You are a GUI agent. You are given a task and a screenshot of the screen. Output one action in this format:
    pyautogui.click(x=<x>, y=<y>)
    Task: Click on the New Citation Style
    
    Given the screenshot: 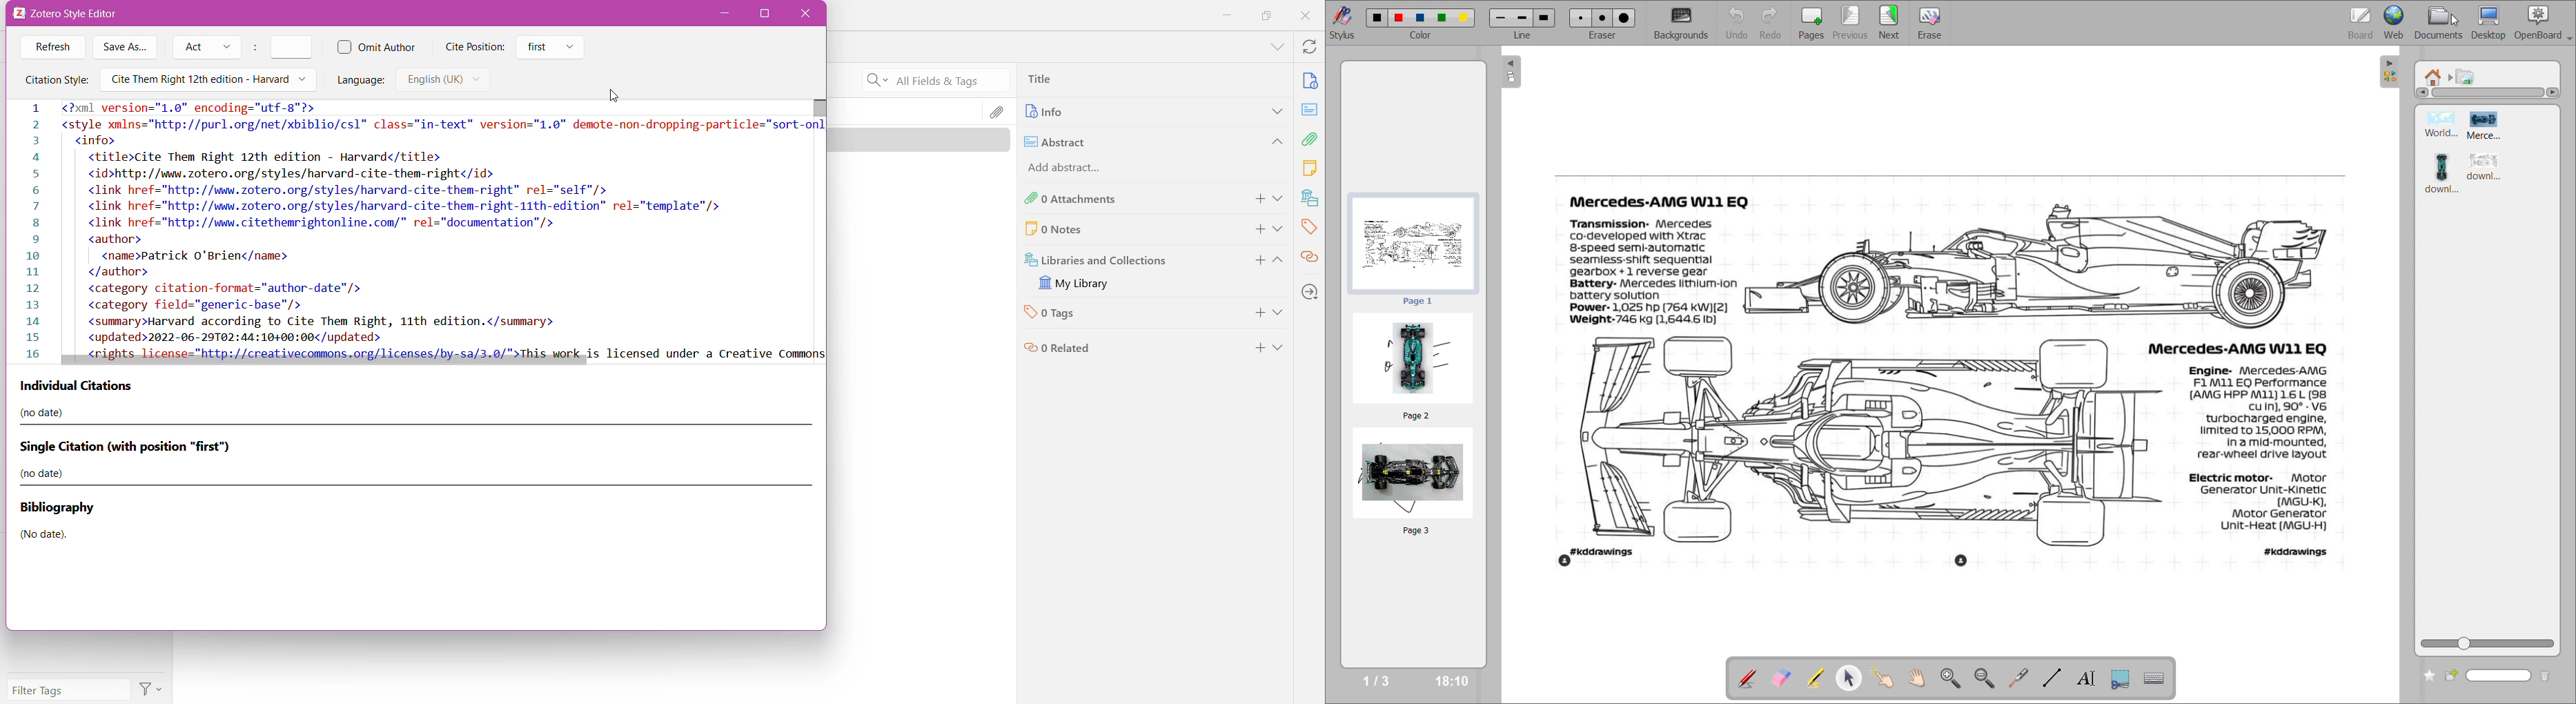 What is the action you would take?
    pyautogui.click(x=207, y=79)
    